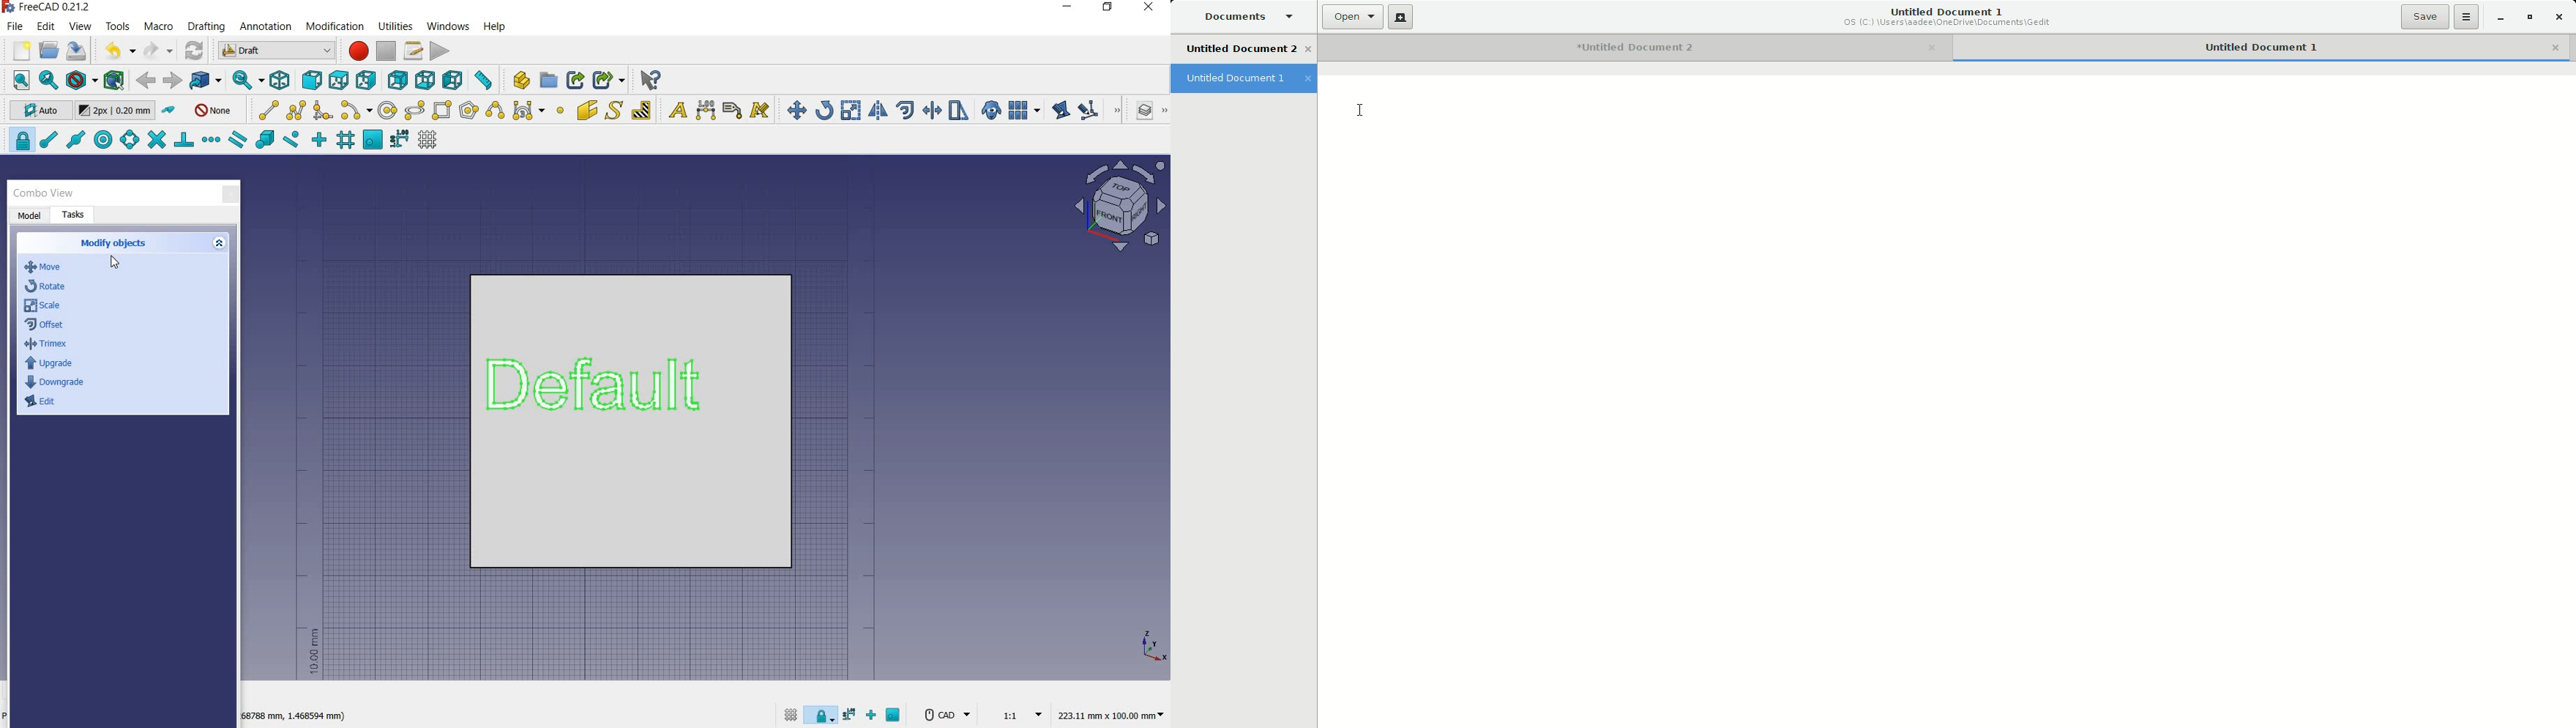 Image resolution: width=2576 pixels, height=728 pixels. Describe the element at coordinates (44, 405) in the screenshot. I see `edit` at that location.